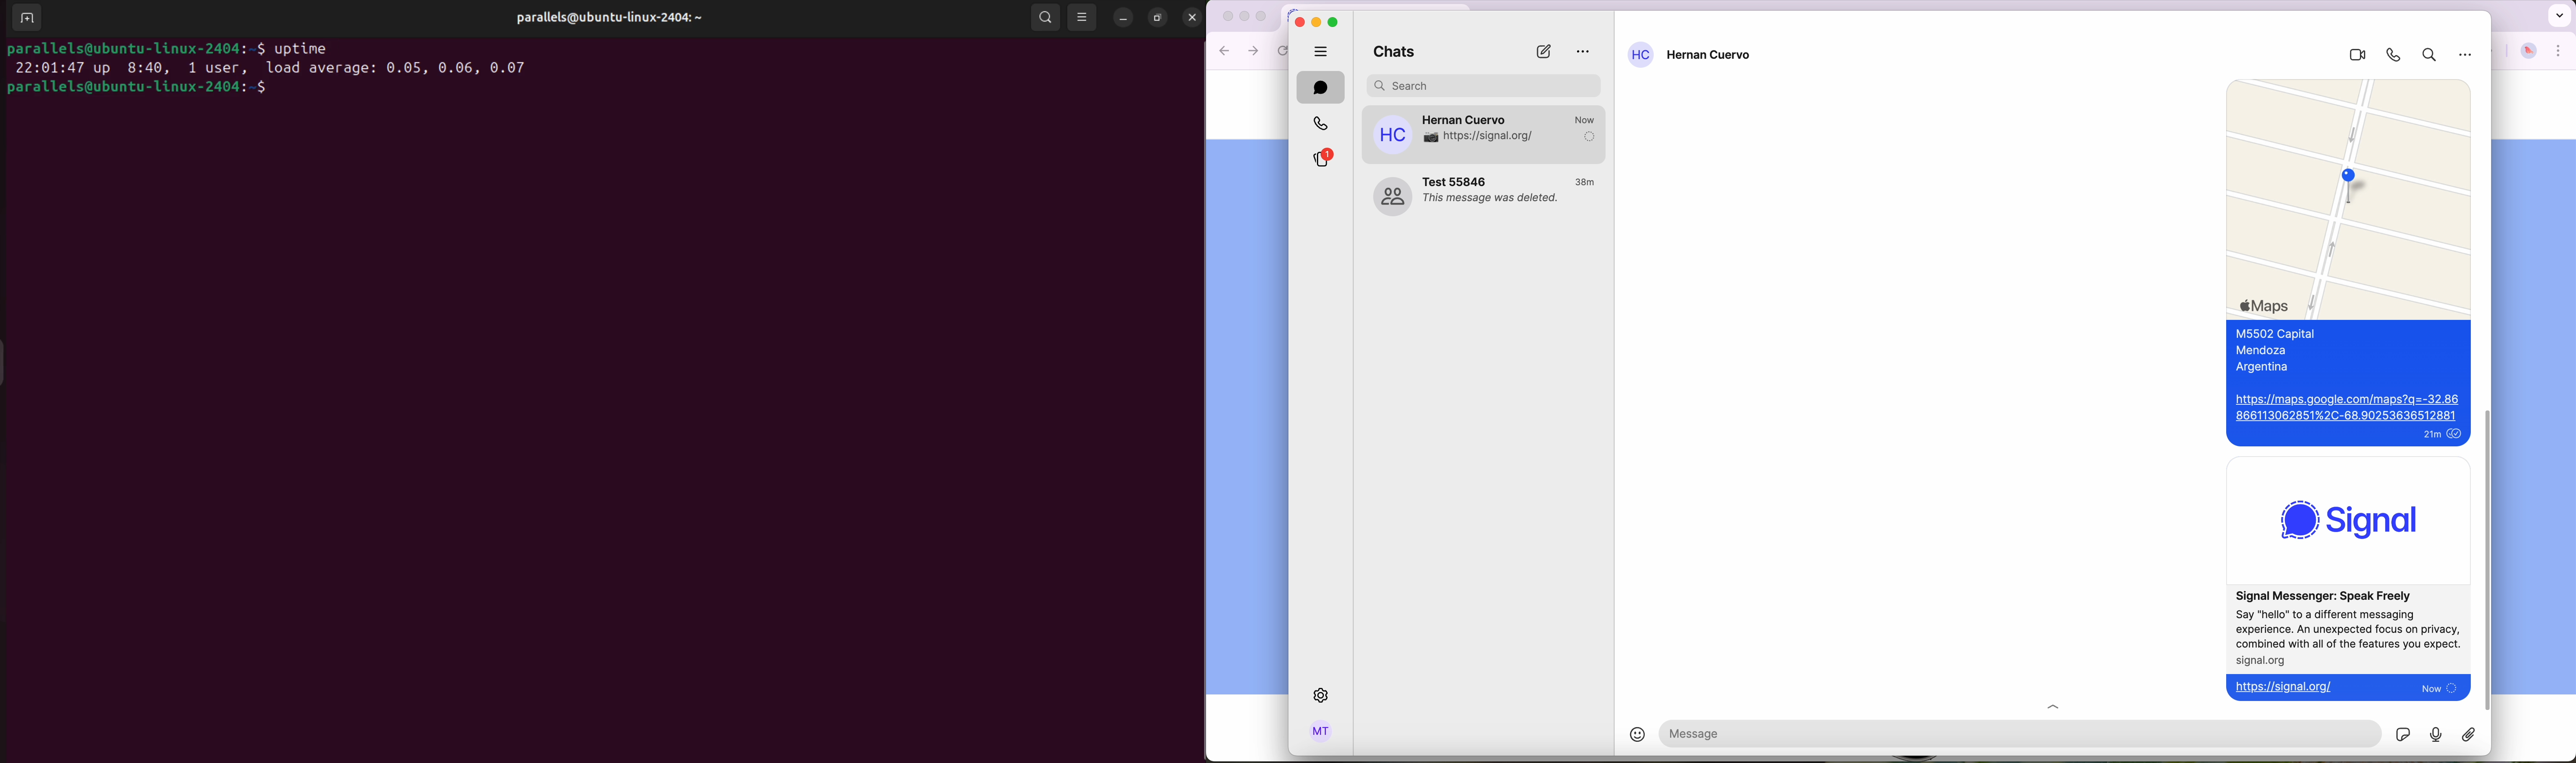 Image resolution: width=2576 pixels, height=784 pixels. I want to click on M5502 Capital, so click(2282, 332).